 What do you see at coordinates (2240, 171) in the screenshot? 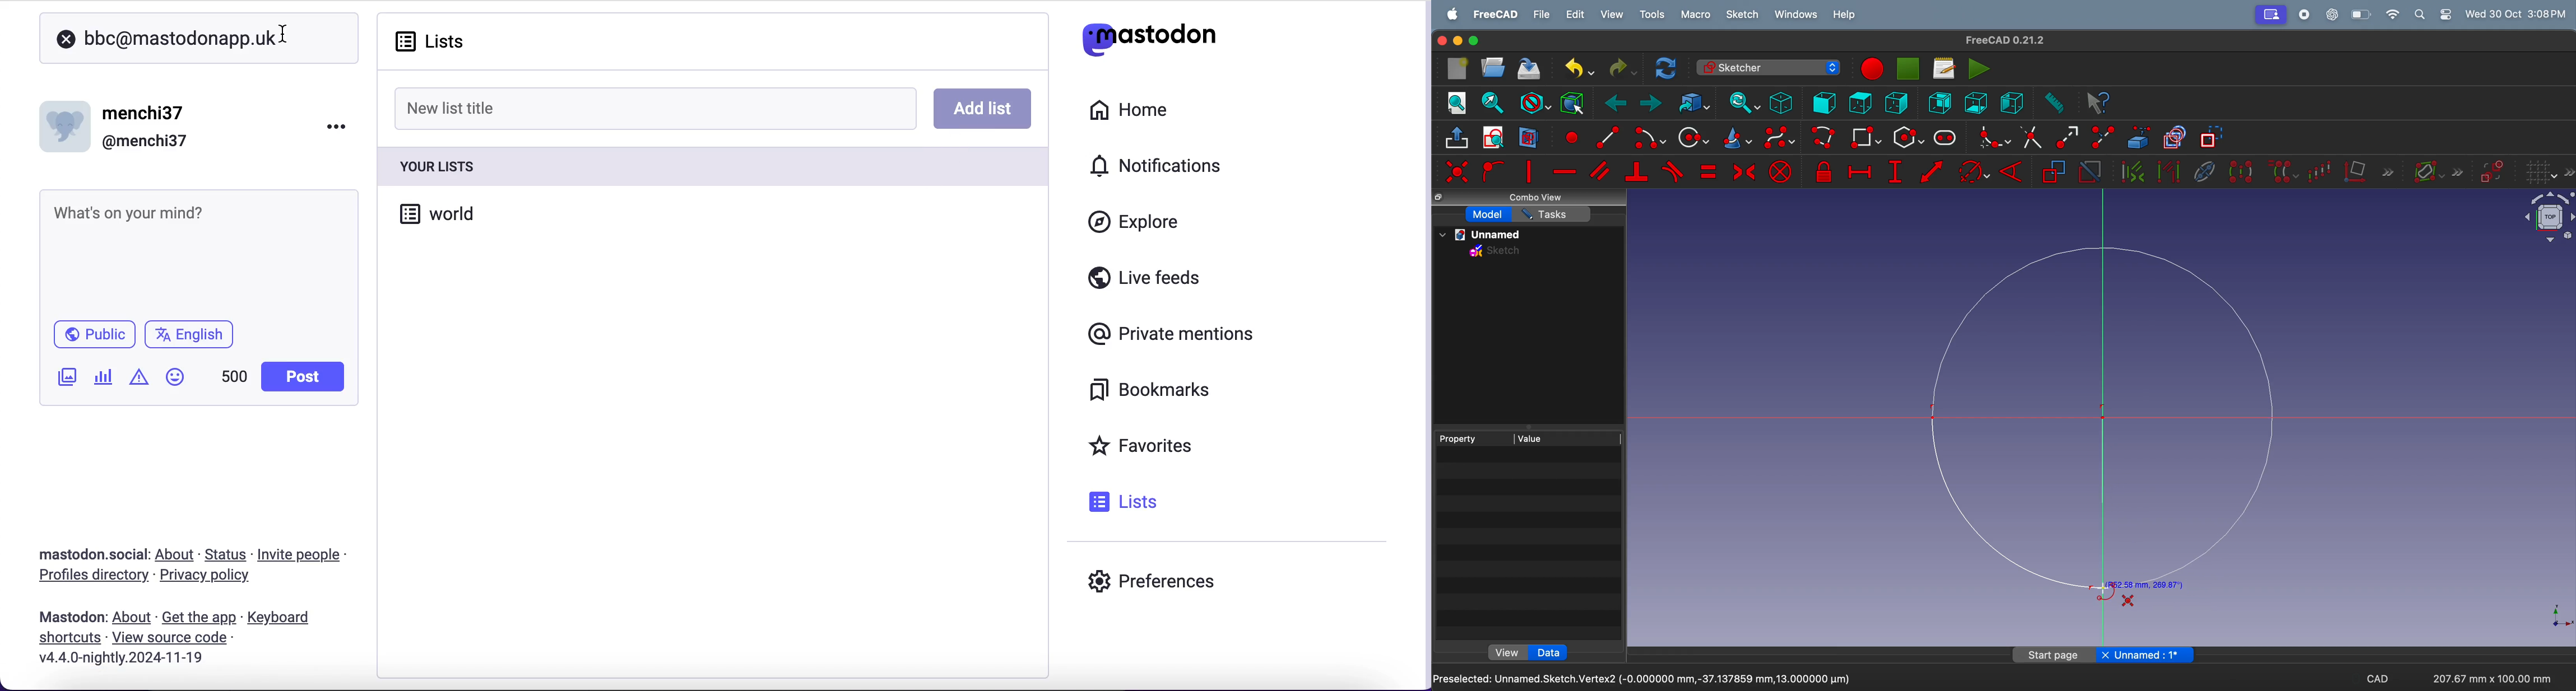
I see `symmetry` at bounding box center [2240, 171].